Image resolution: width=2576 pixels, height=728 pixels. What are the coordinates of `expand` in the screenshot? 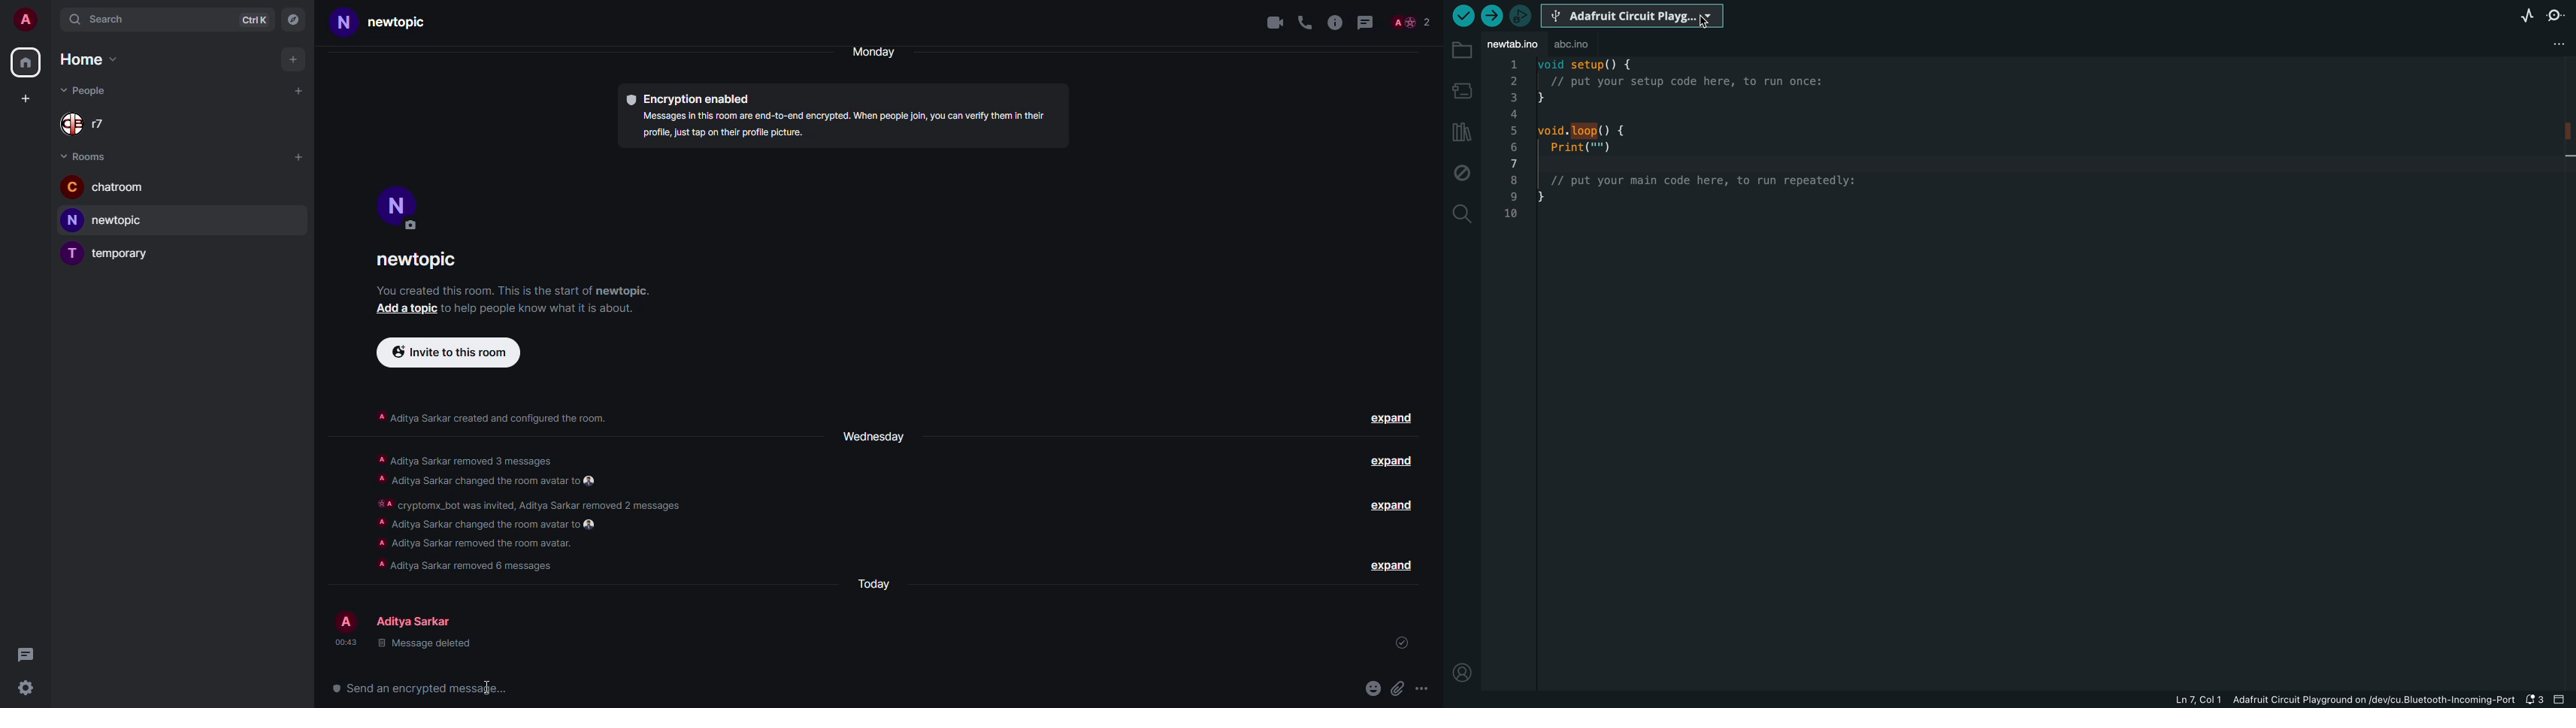 It's located at (1392, 419).